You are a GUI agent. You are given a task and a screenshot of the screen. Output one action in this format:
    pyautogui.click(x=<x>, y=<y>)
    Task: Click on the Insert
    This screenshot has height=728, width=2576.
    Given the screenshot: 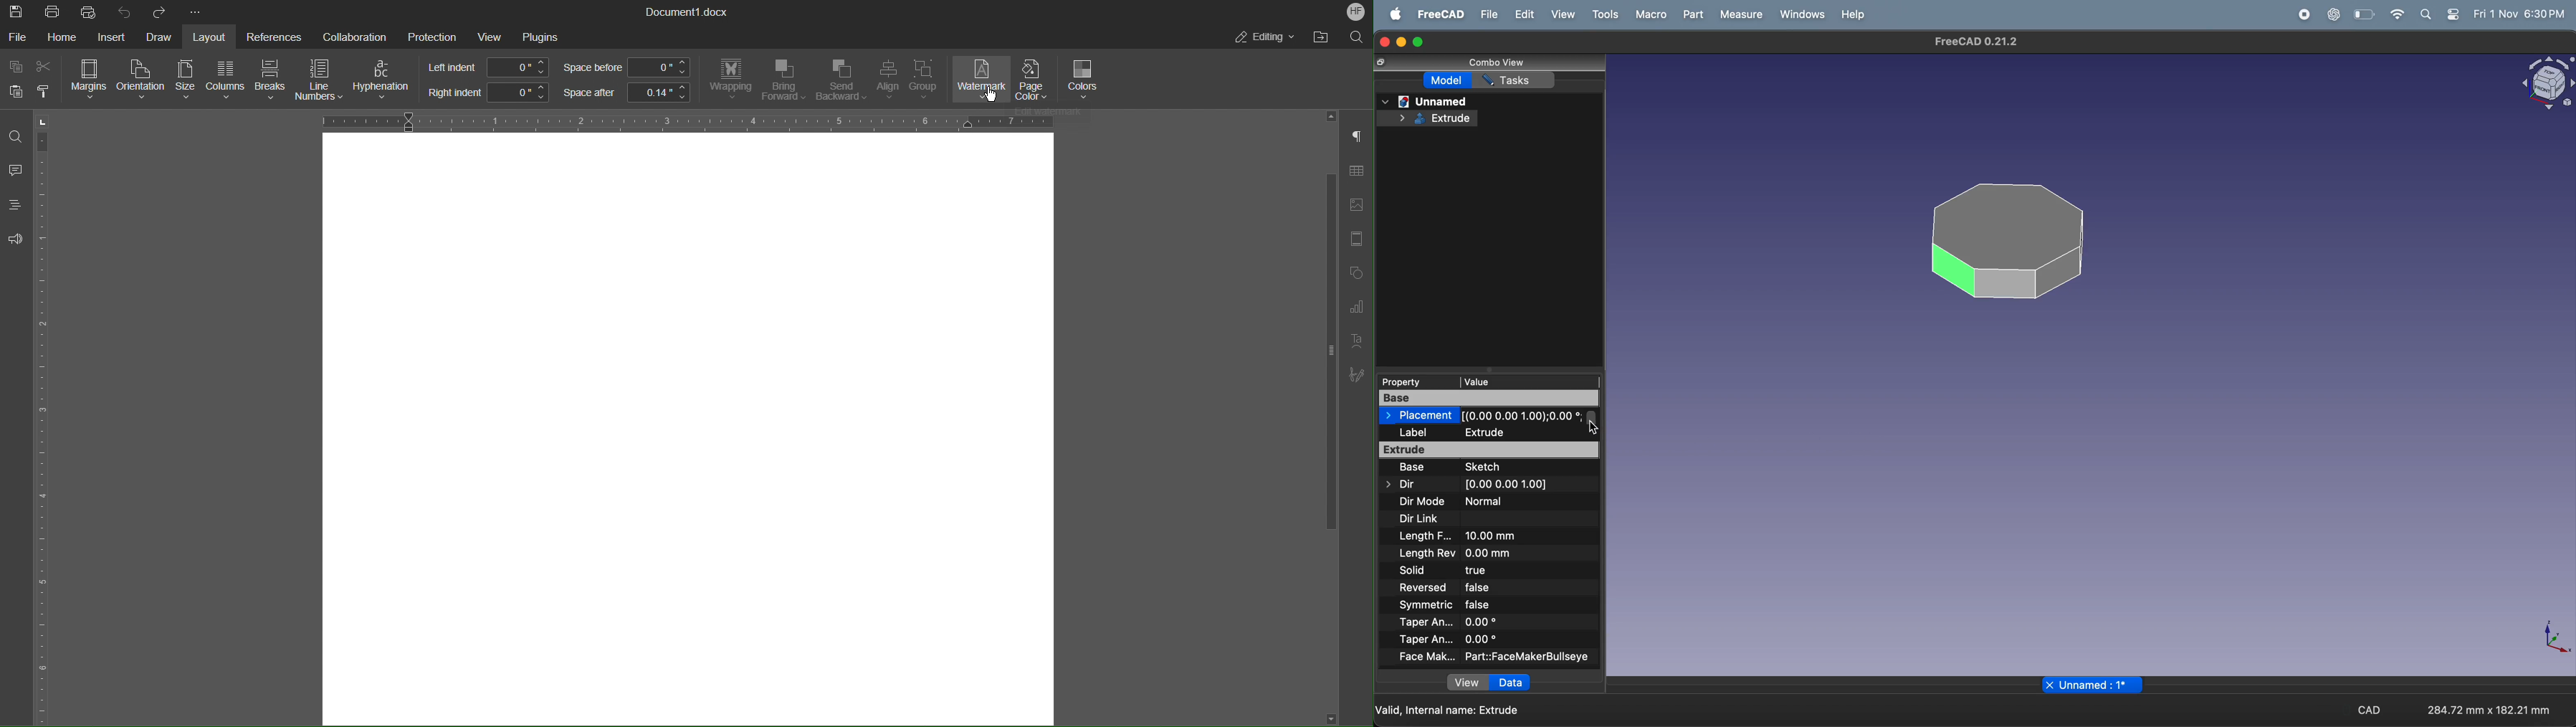 What is the action you would take?
    pyautogui.click(x=110, y=37)
    